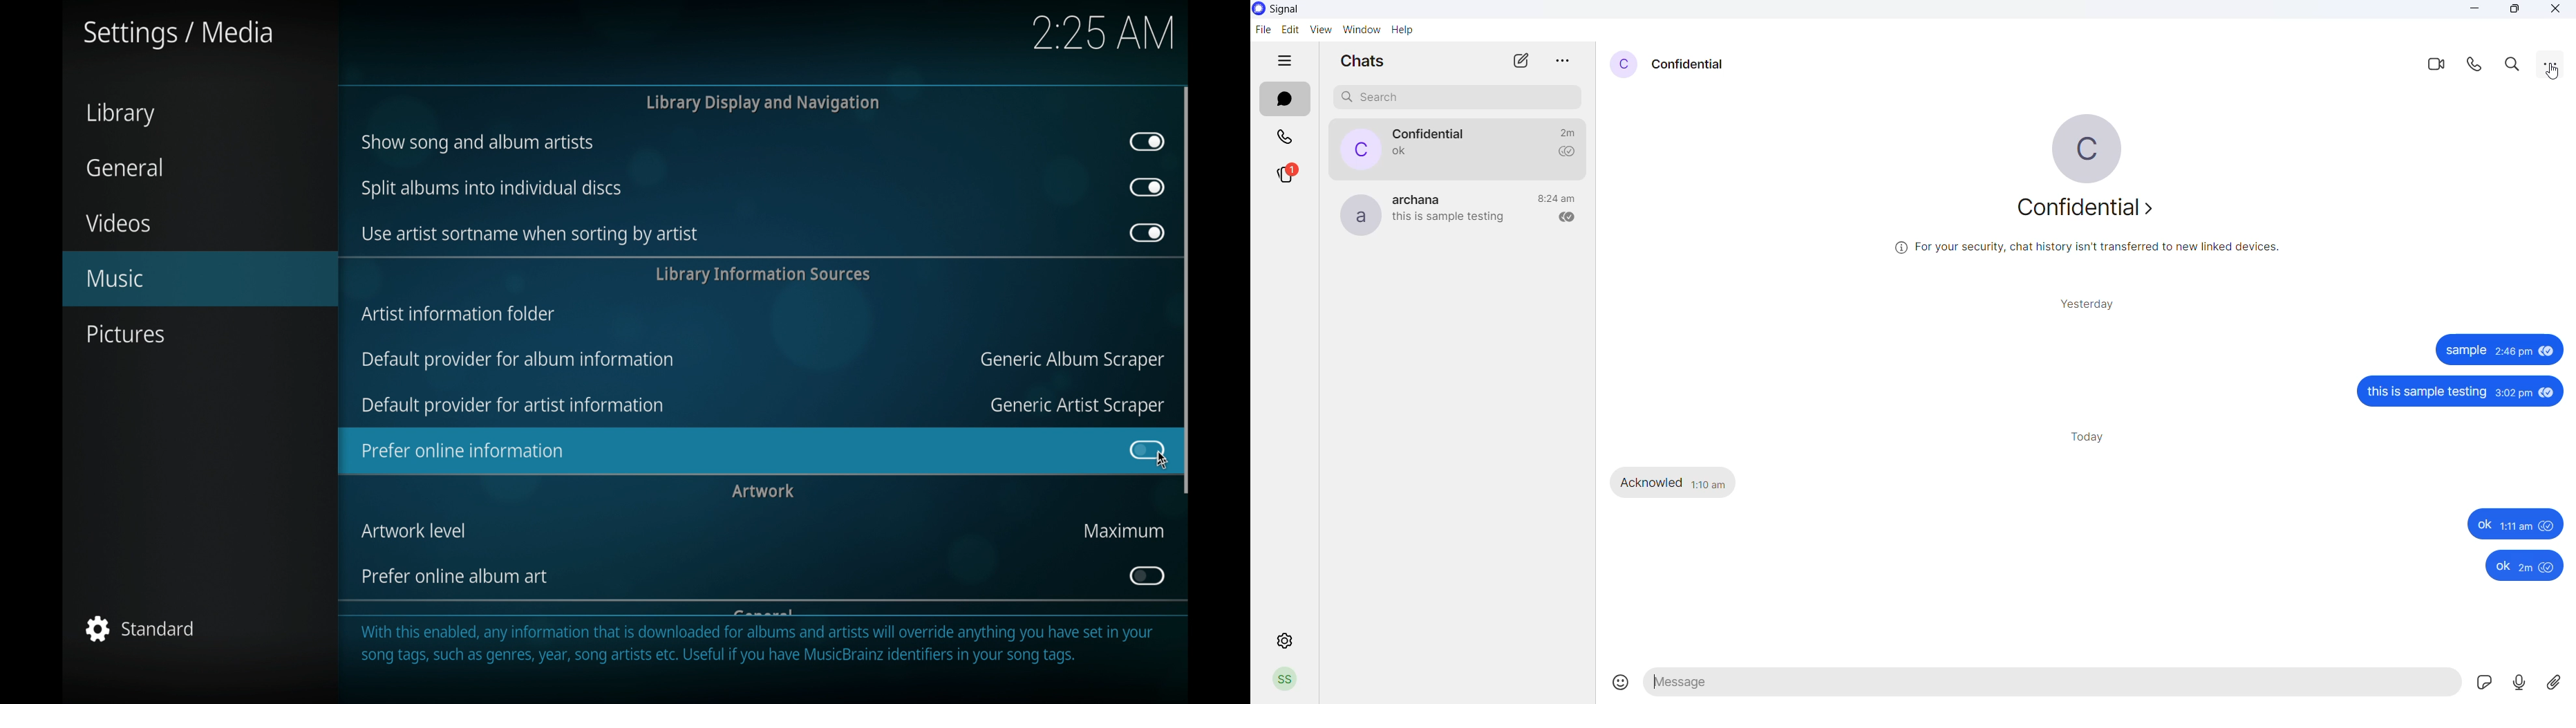 Image resolution: width=2576 pixels, height=728 pixels. What do you see at coordinates (121, 113) in the screenshot?
I see `library` at bounding box center [121, 113].